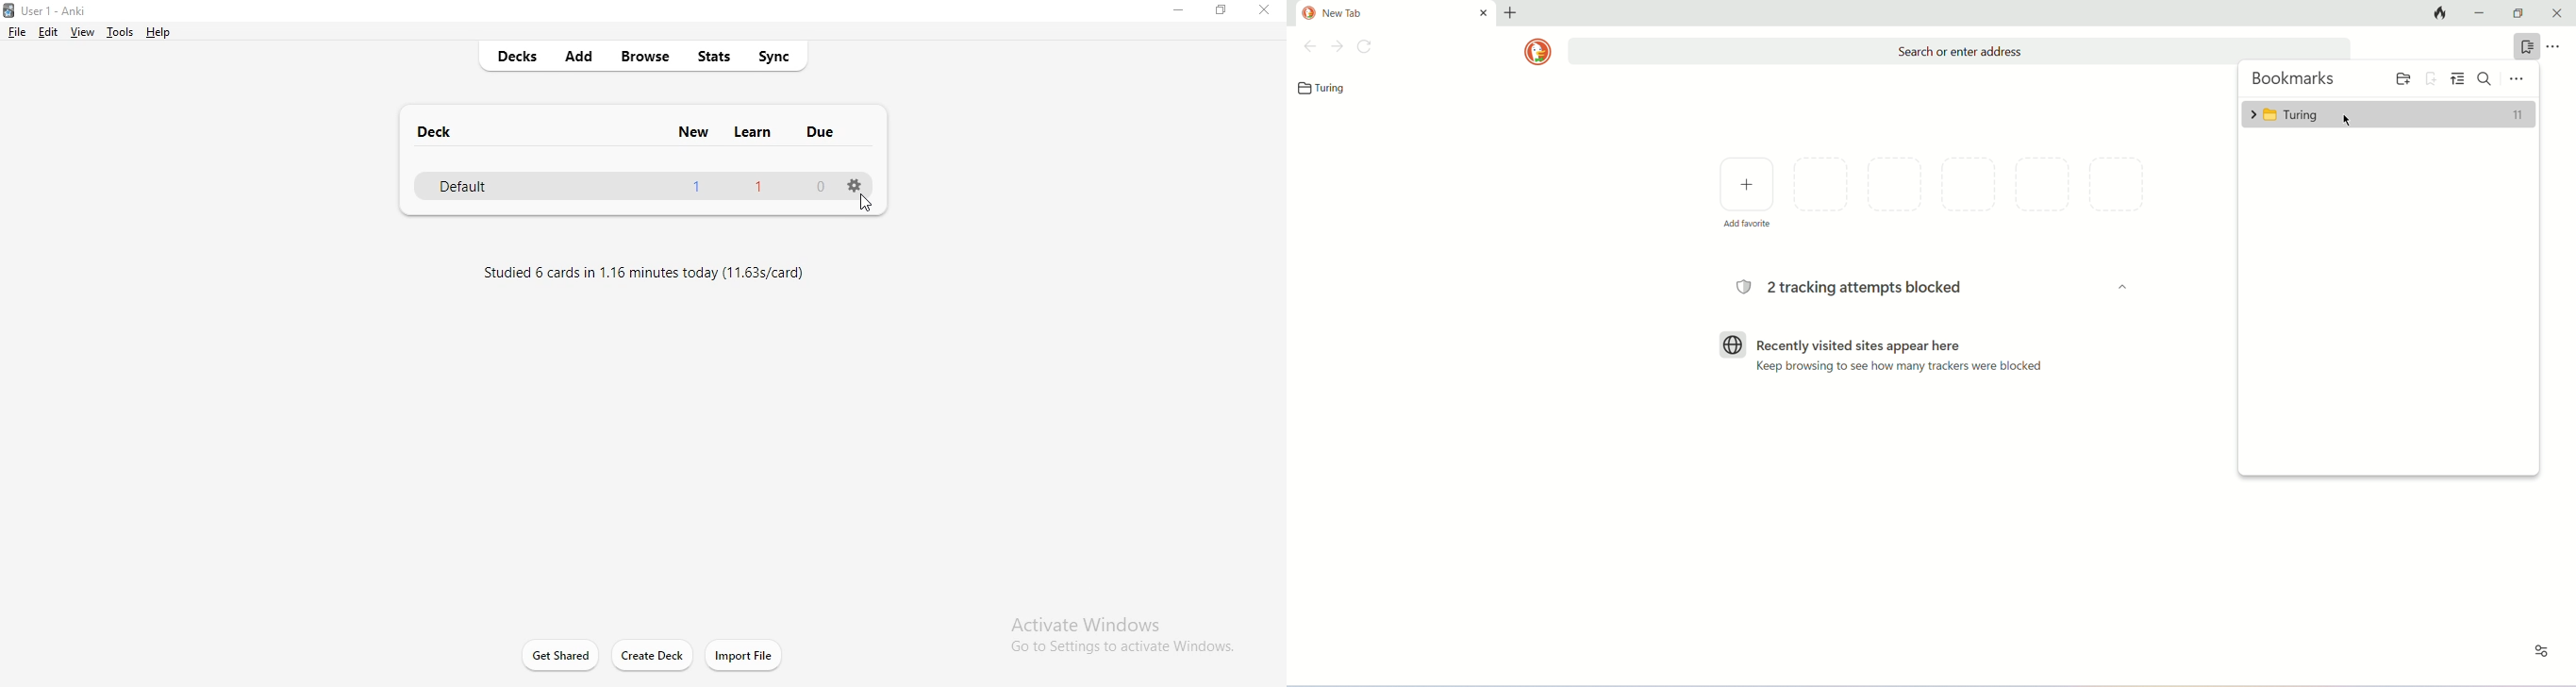  I want to click on add folder, so click(2401, 77).